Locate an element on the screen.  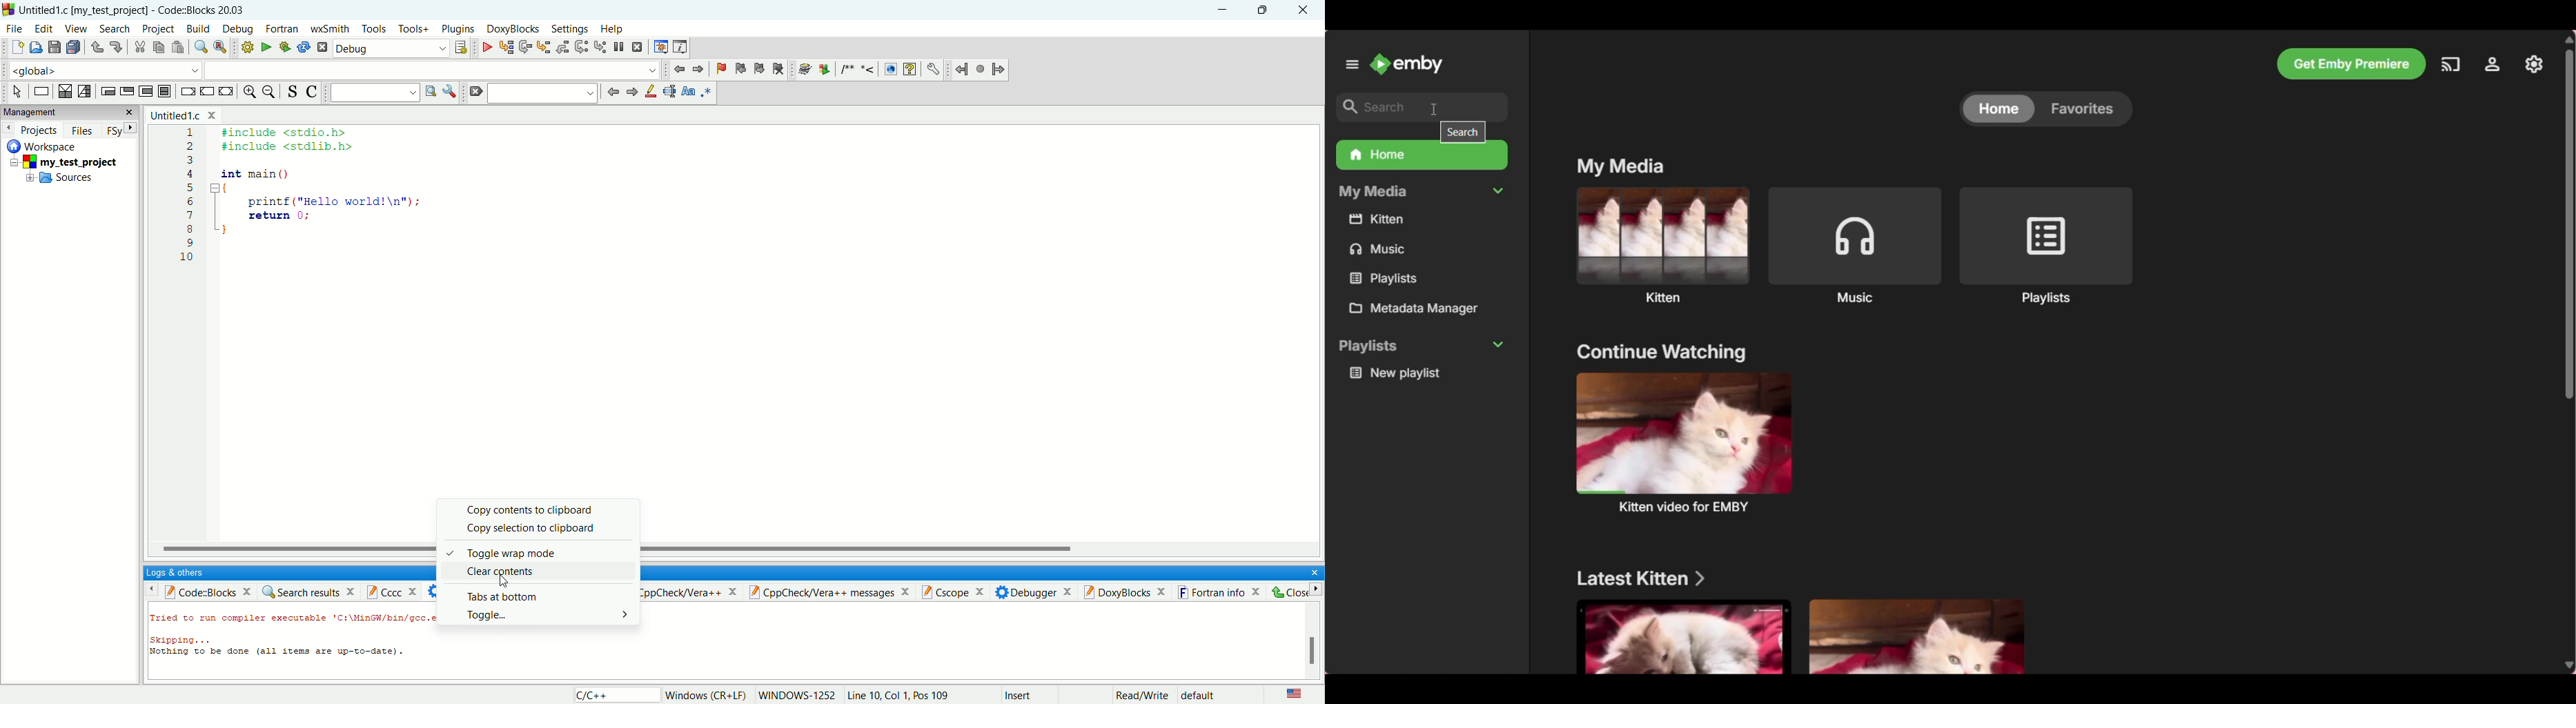
decision is located at coordinates (66, 90).